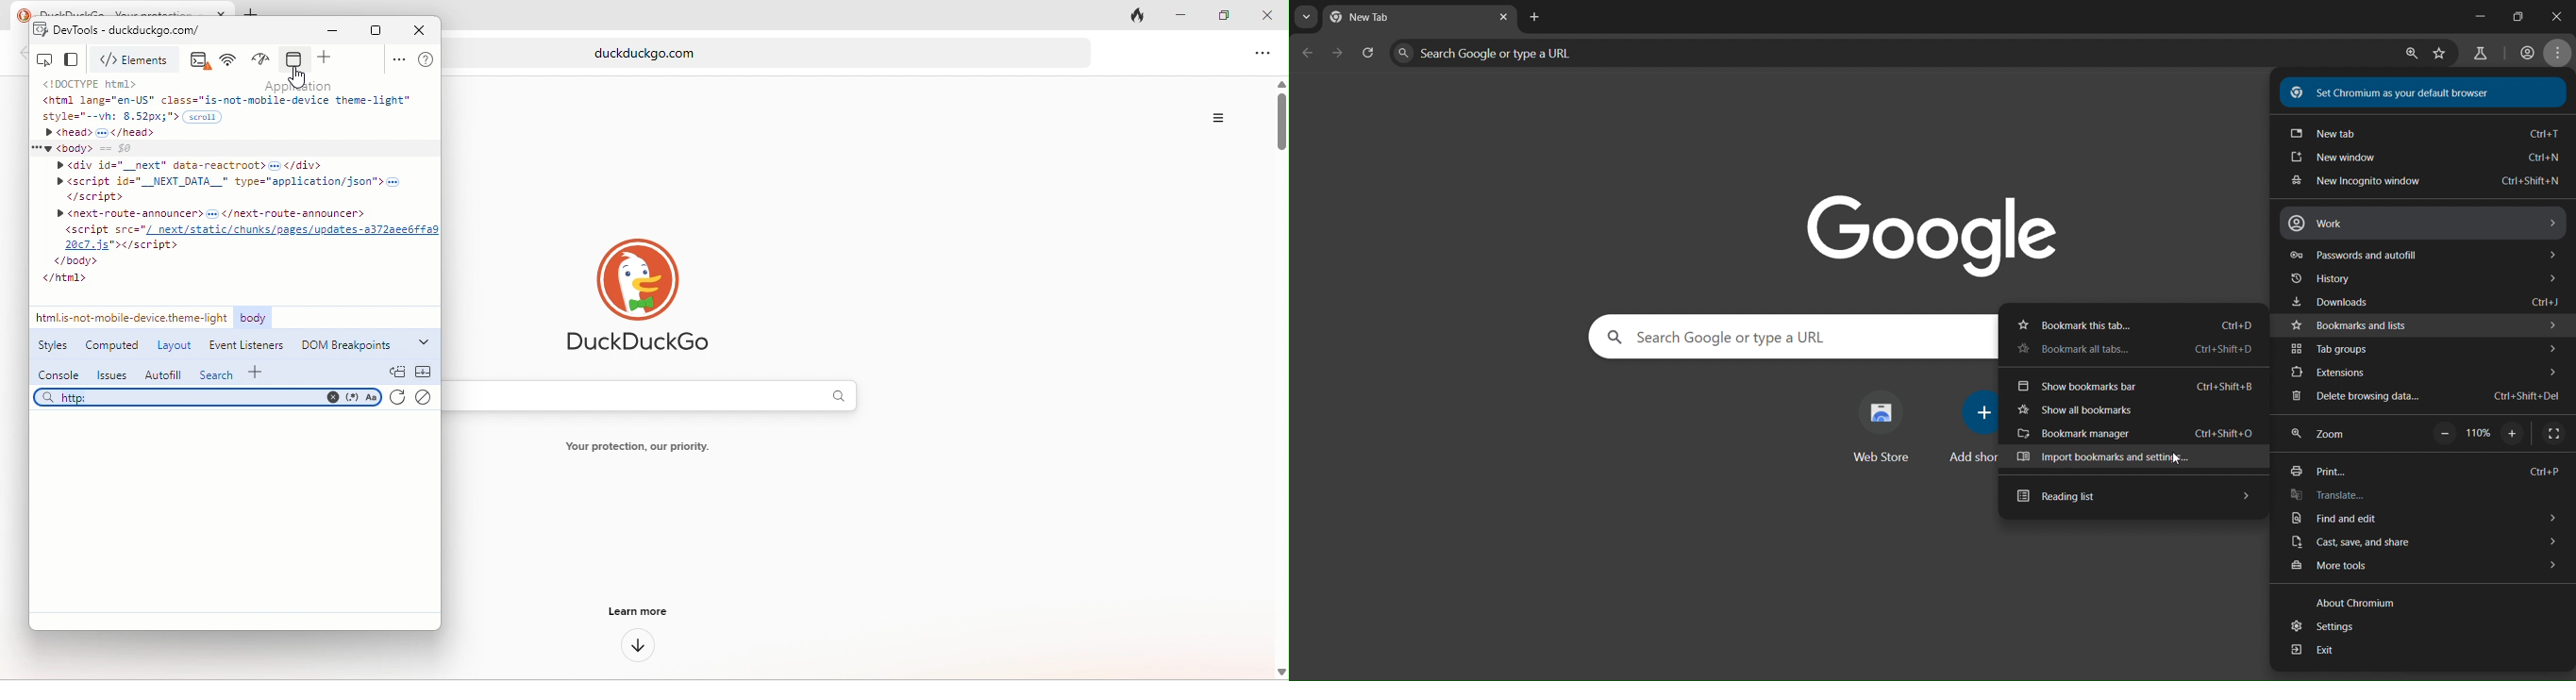 The height and width of the screenshot is (700, 2576). What do you see at coordinates (1795, 337) in the screenshot?
I see `Search Google or type a URL` at bounding box center [1795, 337].